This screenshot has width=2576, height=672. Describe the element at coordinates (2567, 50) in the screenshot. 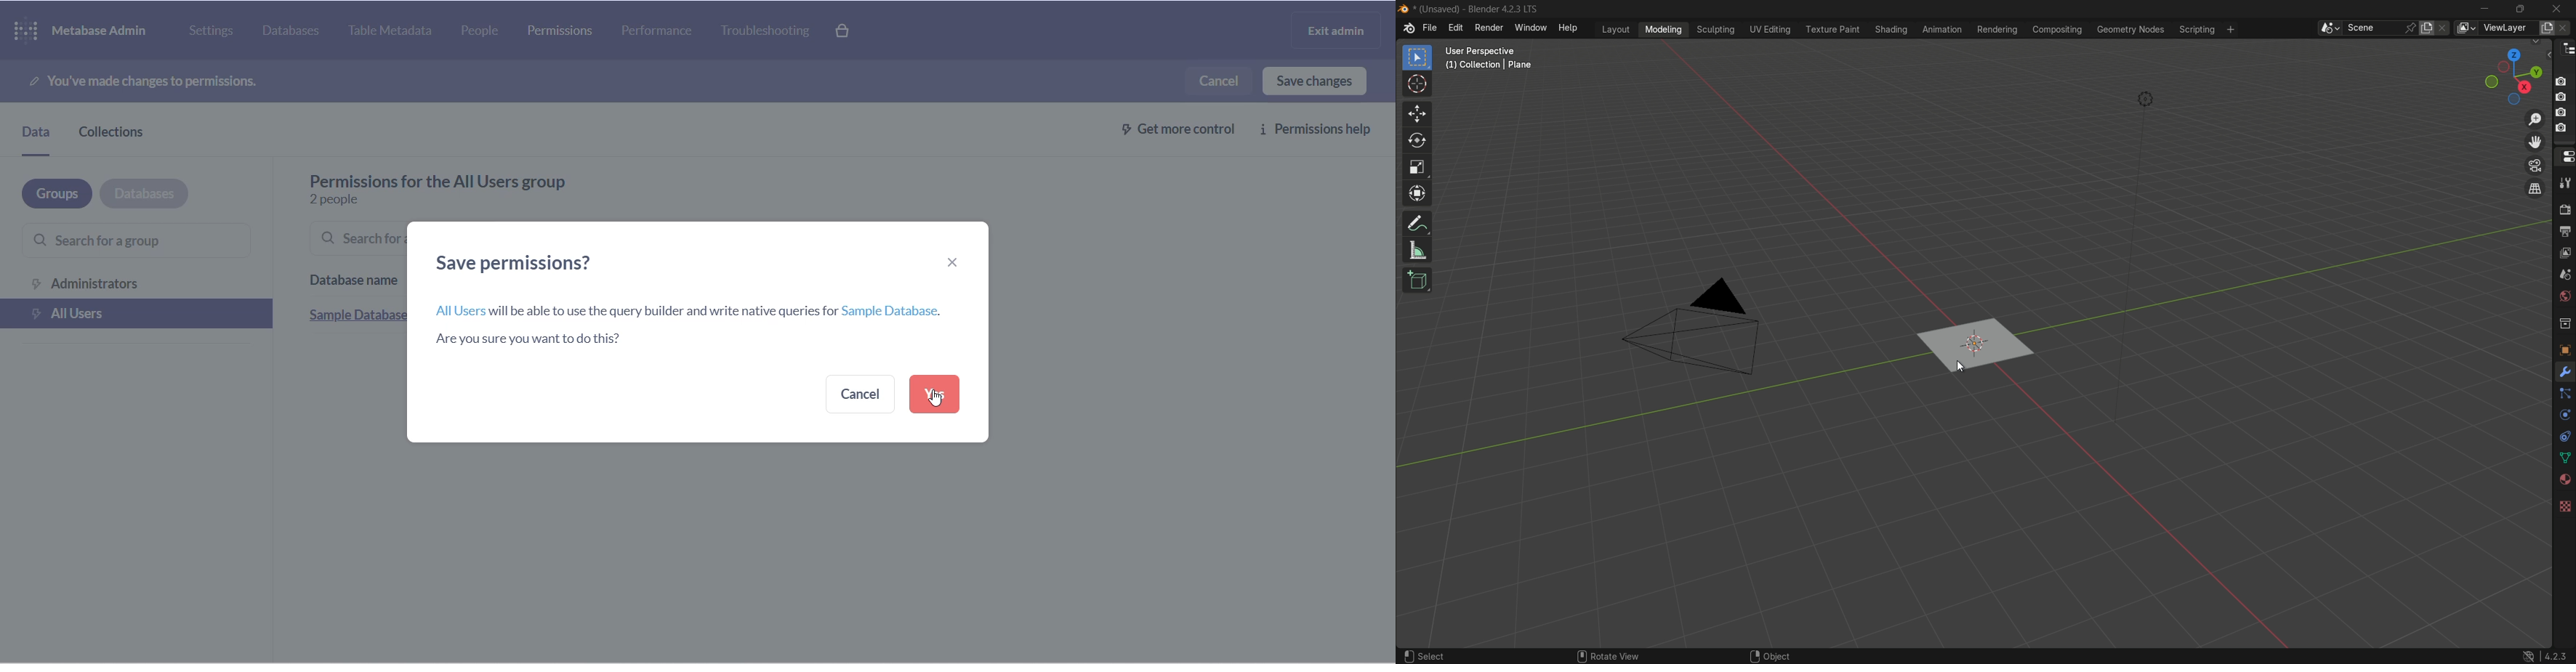

I see `outliner` at that location.